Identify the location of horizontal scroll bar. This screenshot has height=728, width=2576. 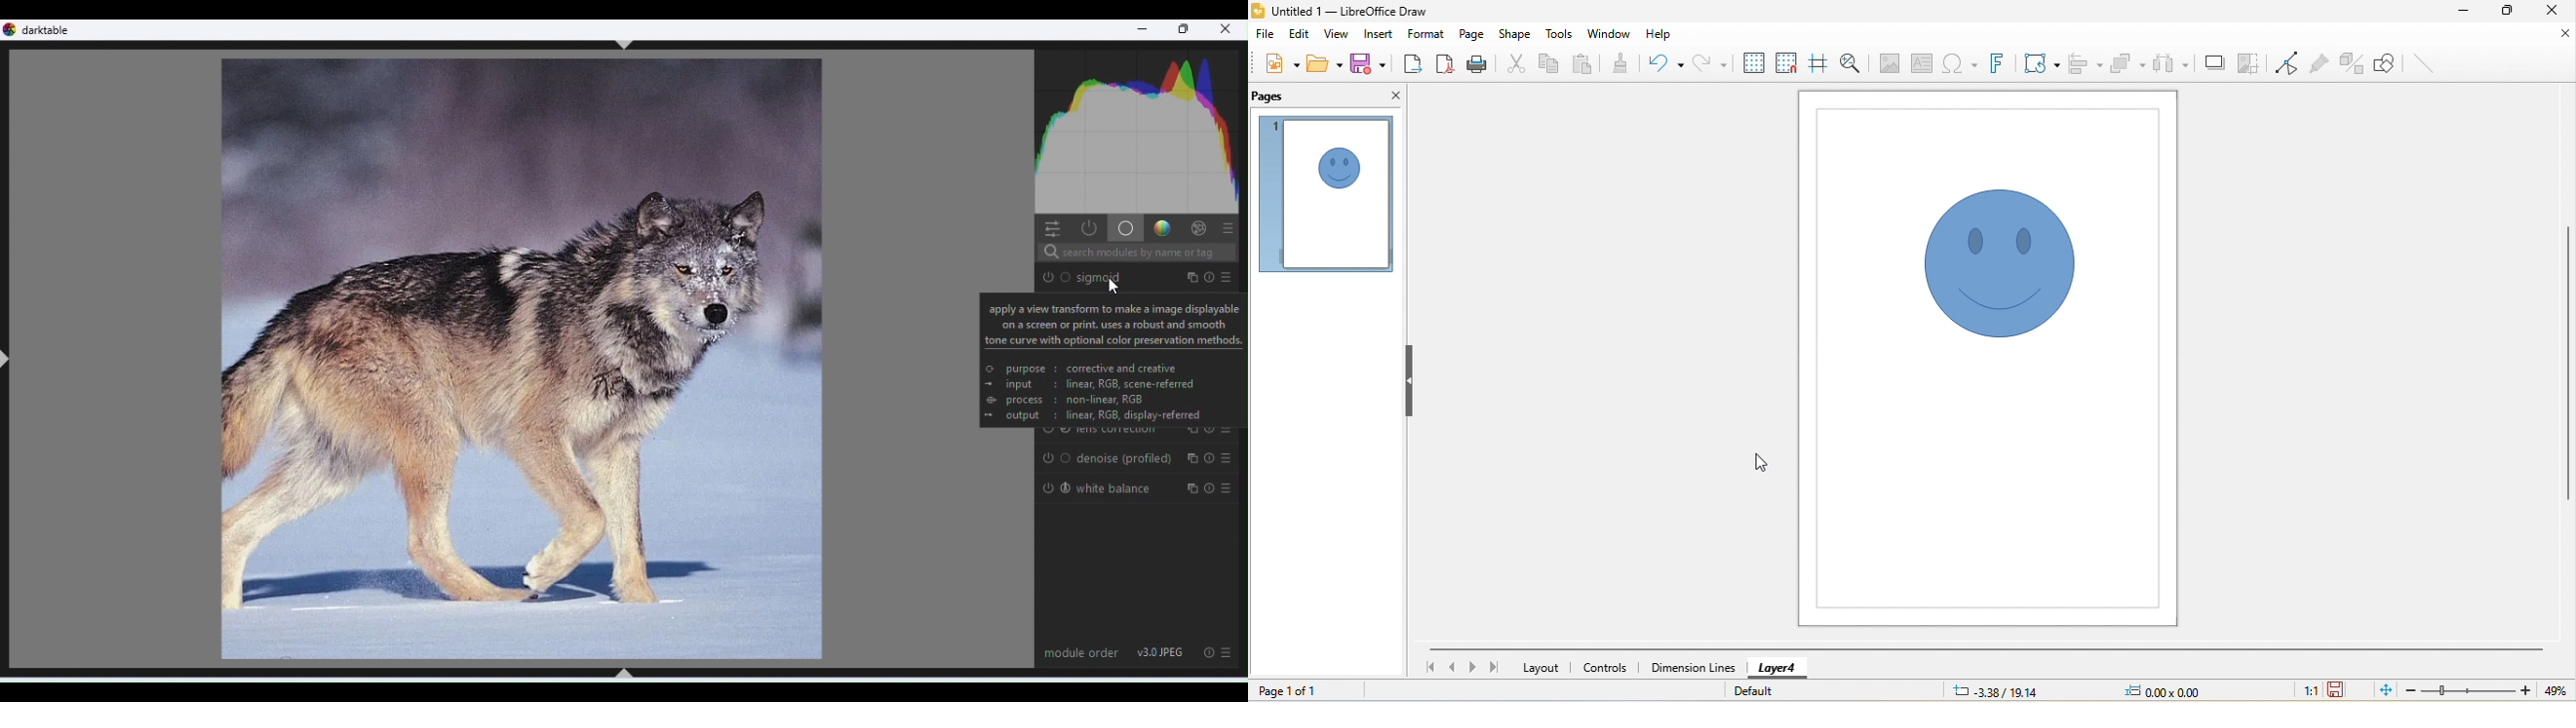
(1988, 649).